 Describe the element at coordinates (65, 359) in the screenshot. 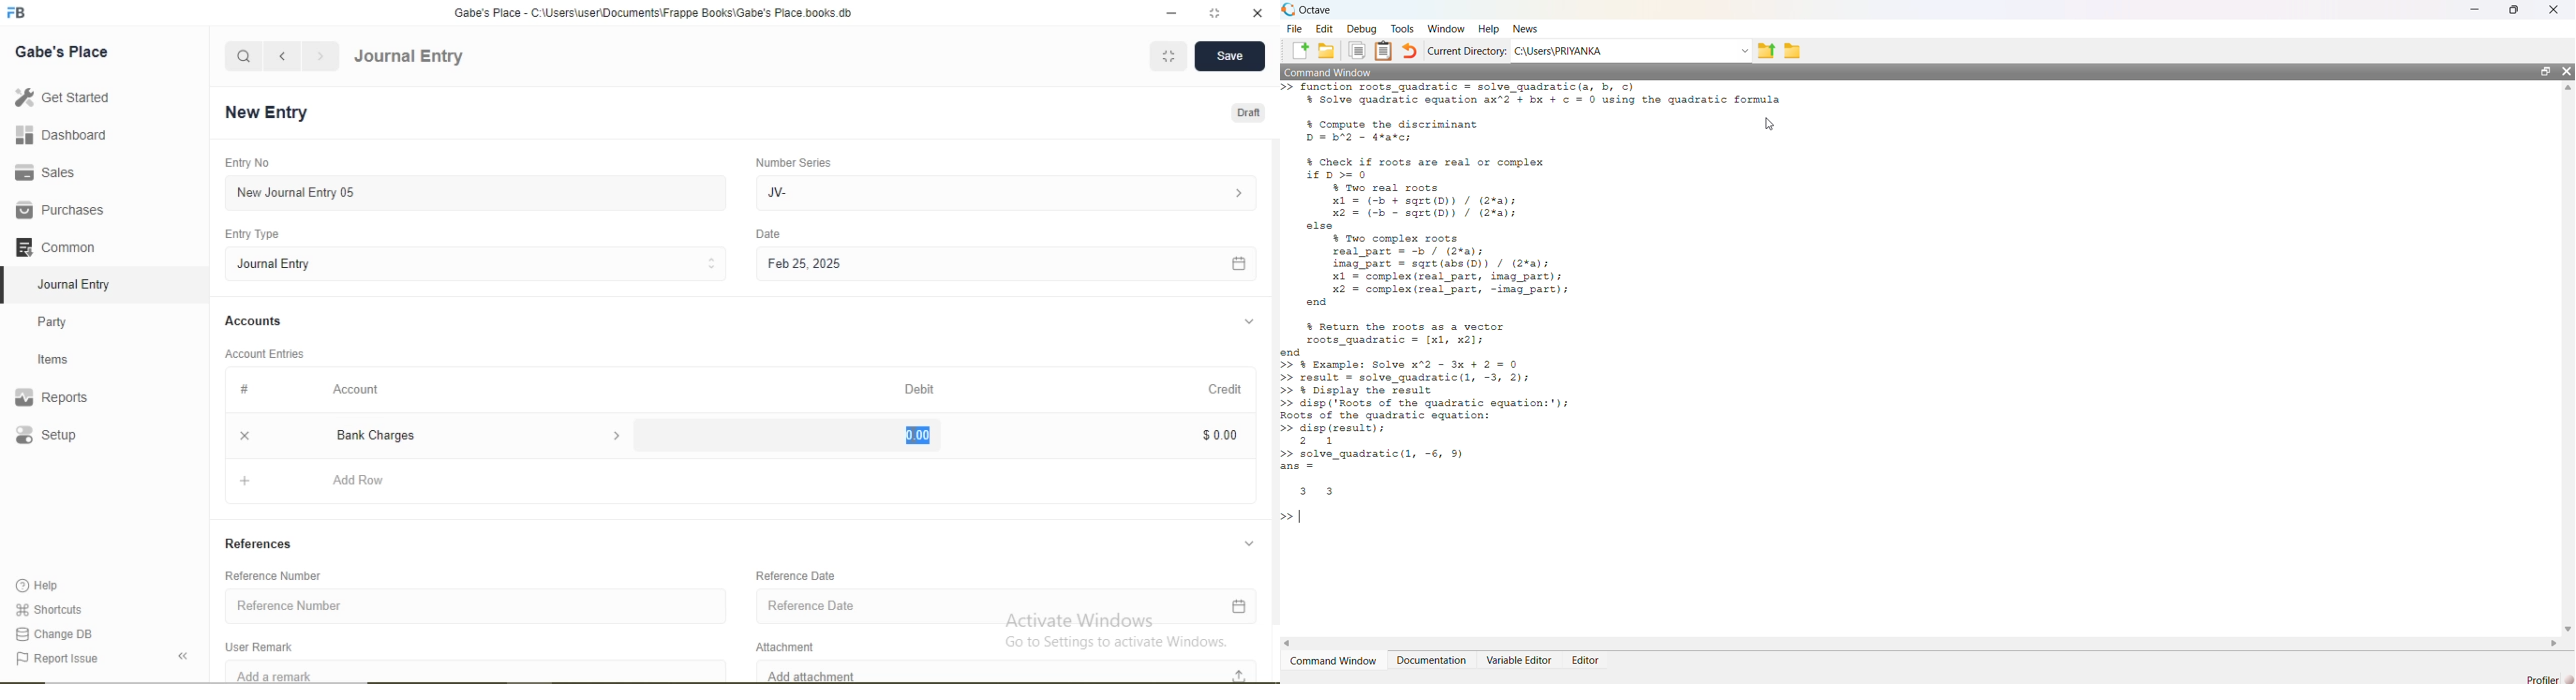

I see `Items` at that location.